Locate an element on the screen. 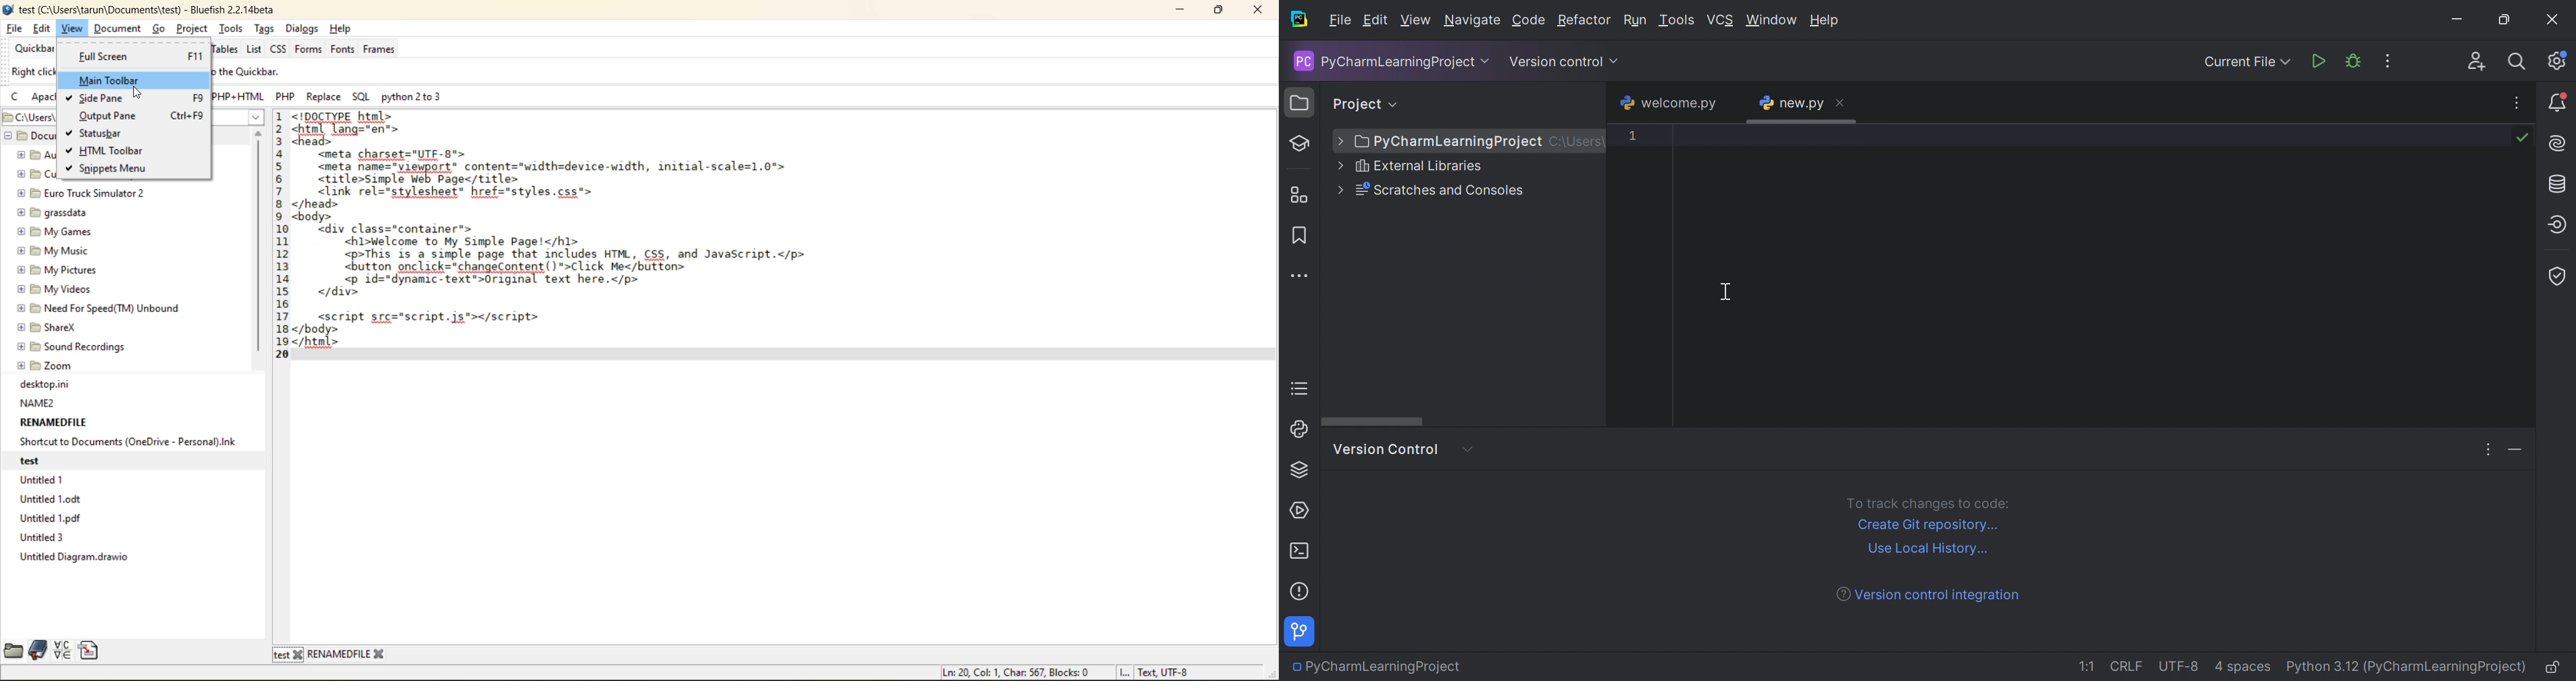 The height and width of the screenshot is (700, 2576). file name and app name is located at coordinates (156, 10).